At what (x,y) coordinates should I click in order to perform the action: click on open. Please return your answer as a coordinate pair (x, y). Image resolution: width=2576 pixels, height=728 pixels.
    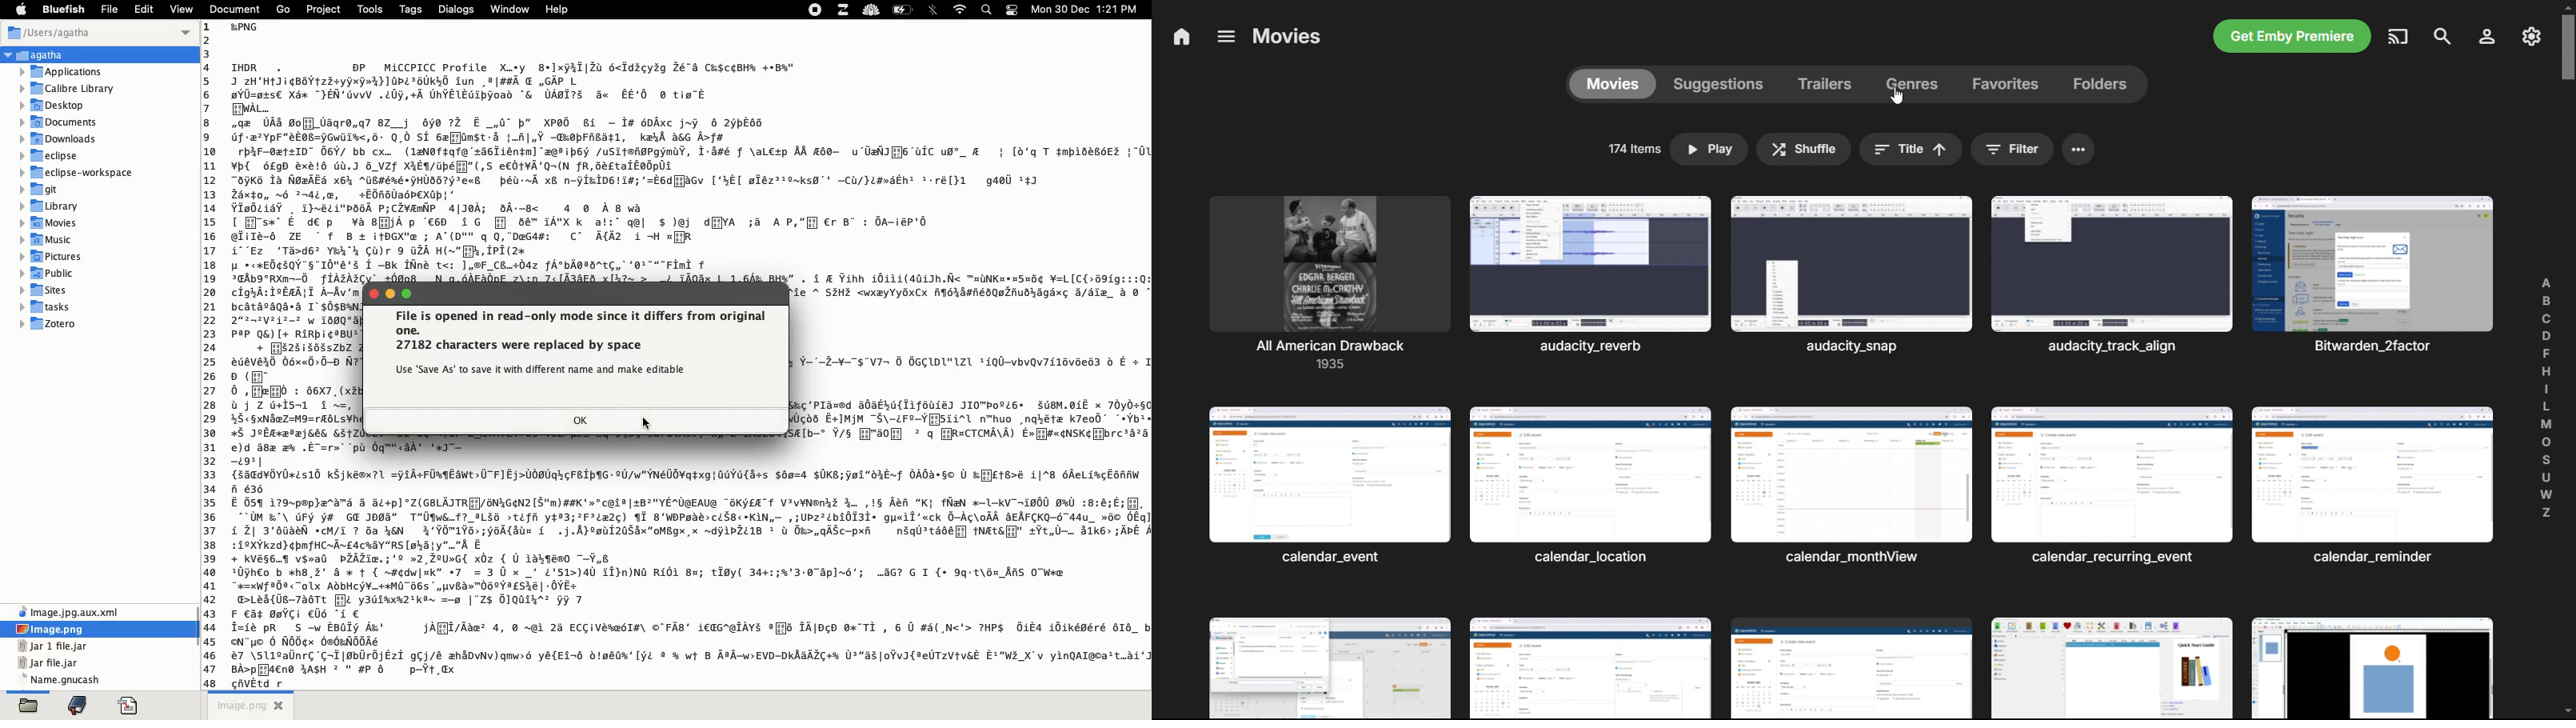
    Looking at the image, I should click on (29, 705).